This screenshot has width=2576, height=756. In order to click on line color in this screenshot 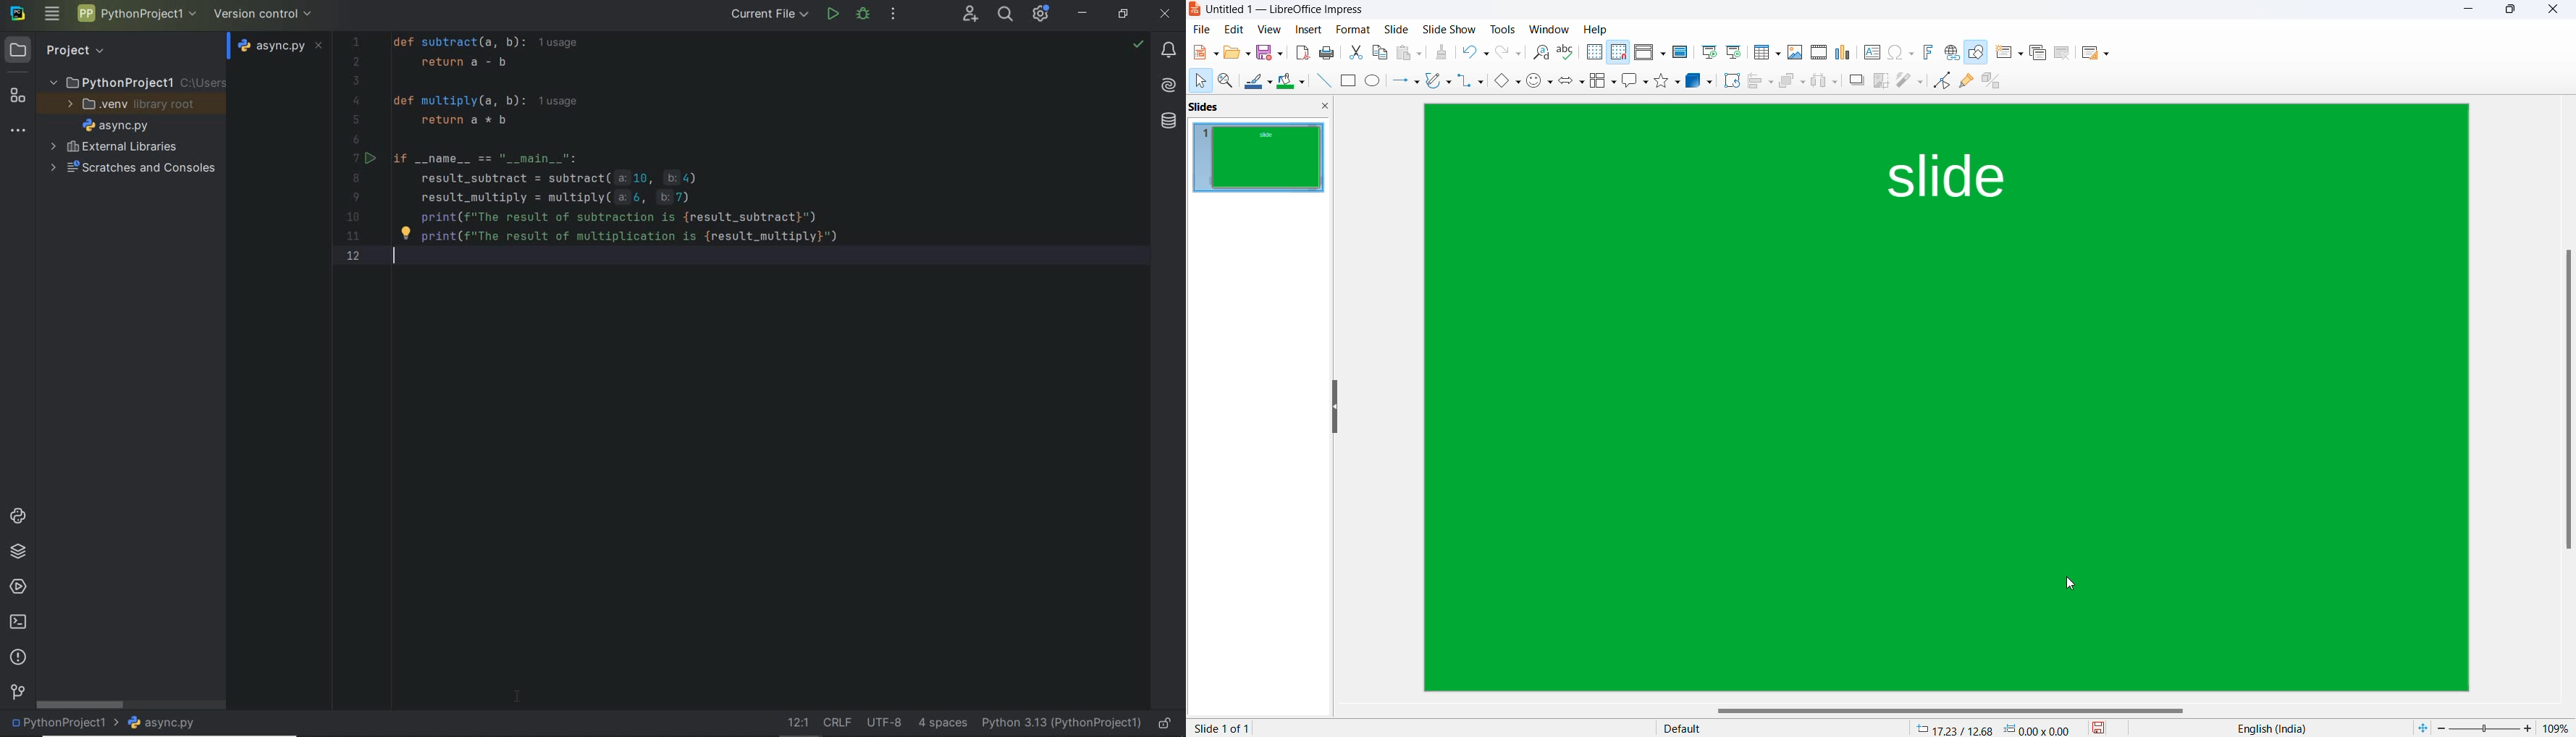, I will do `click(1258, 83)`.